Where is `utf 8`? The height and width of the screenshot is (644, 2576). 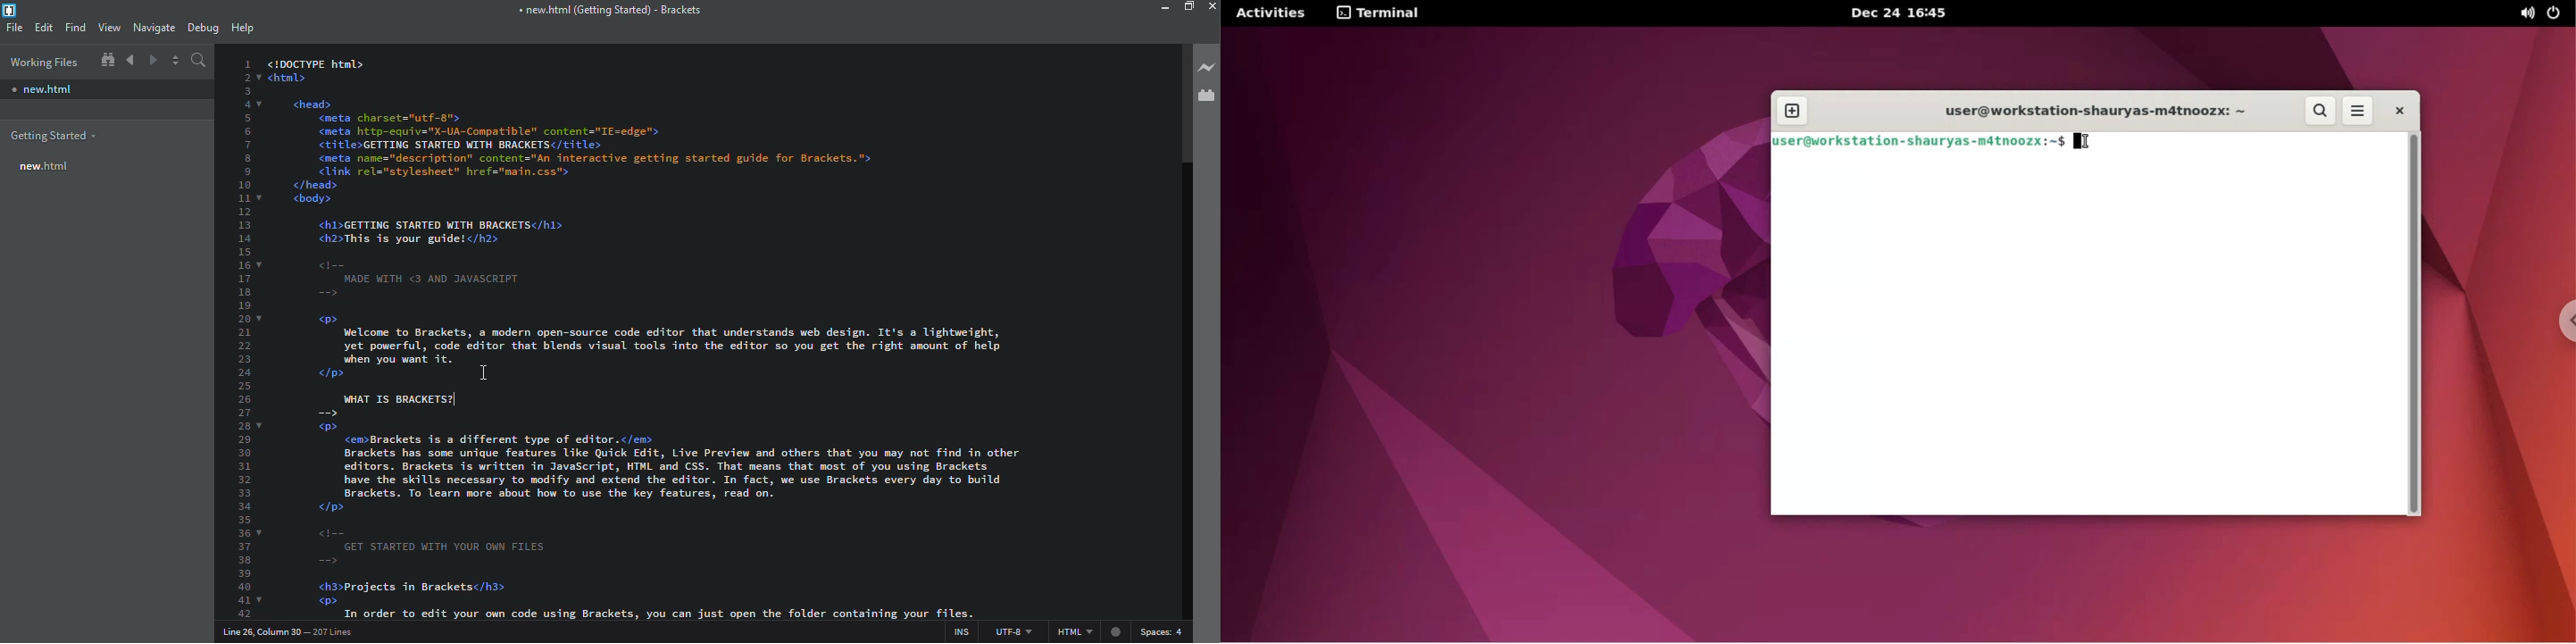
utf 8 is located at coordinates (1013, 629).